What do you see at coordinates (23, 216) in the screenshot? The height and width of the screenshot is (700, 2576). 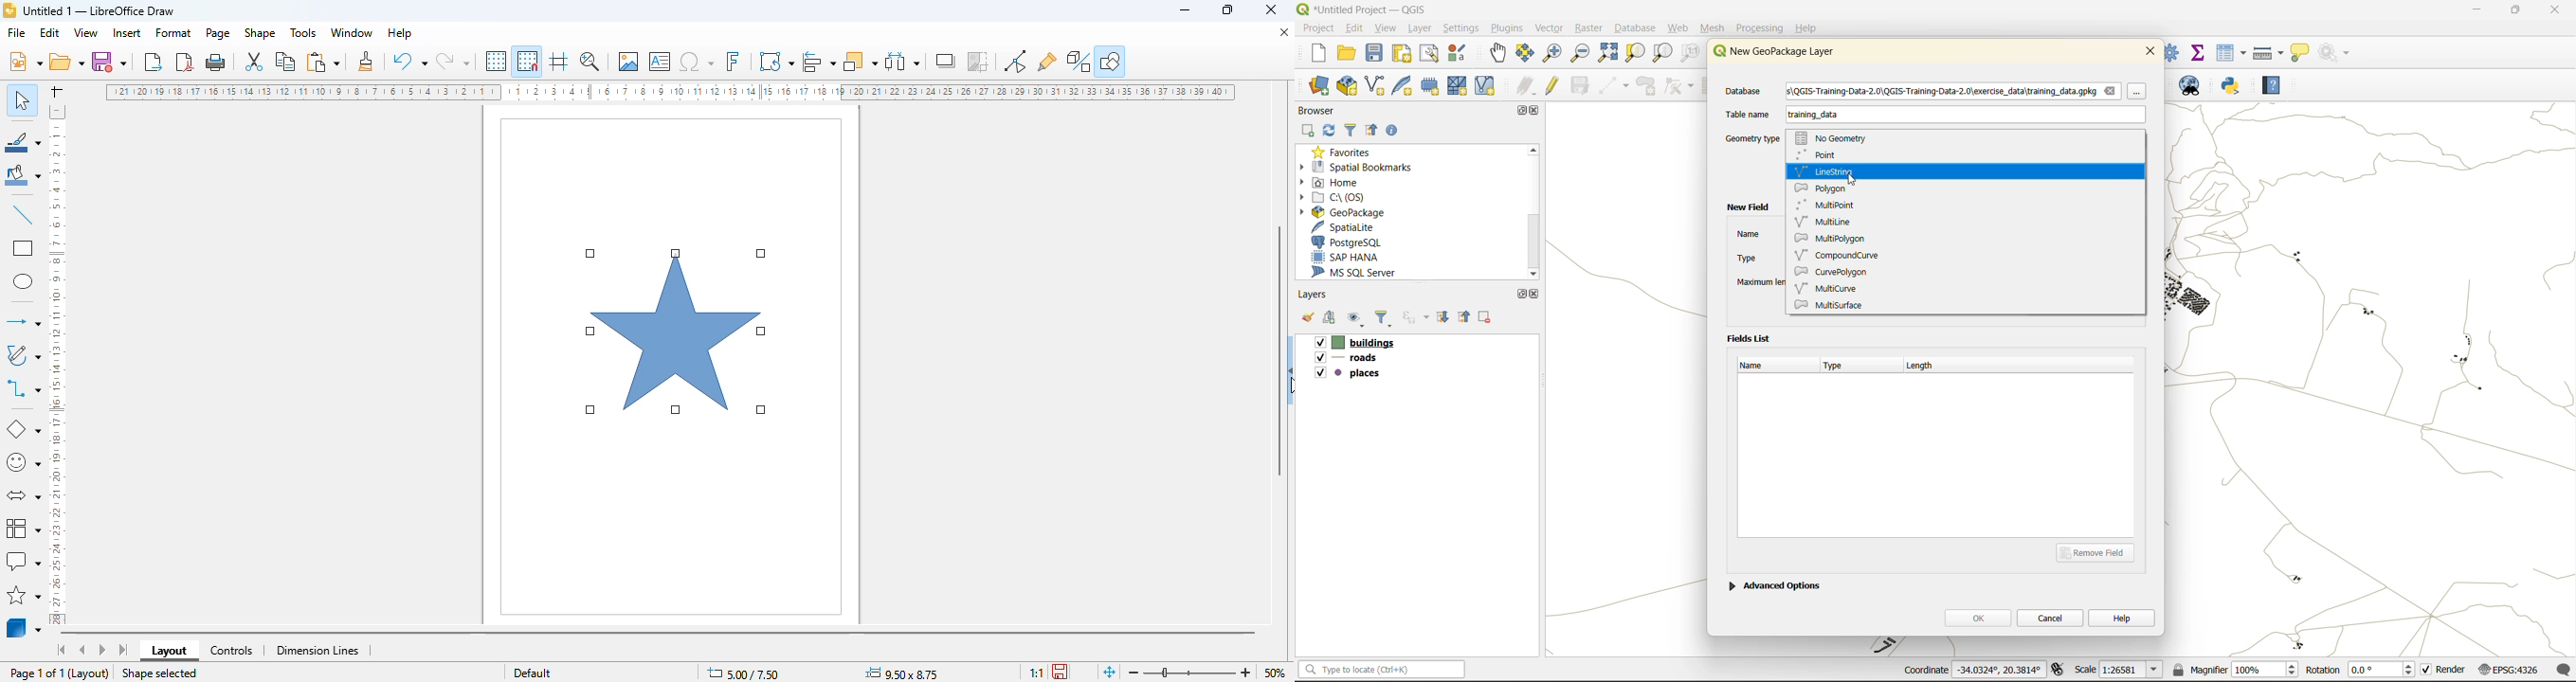 I see `insert line` at bounding box center [23, 216].